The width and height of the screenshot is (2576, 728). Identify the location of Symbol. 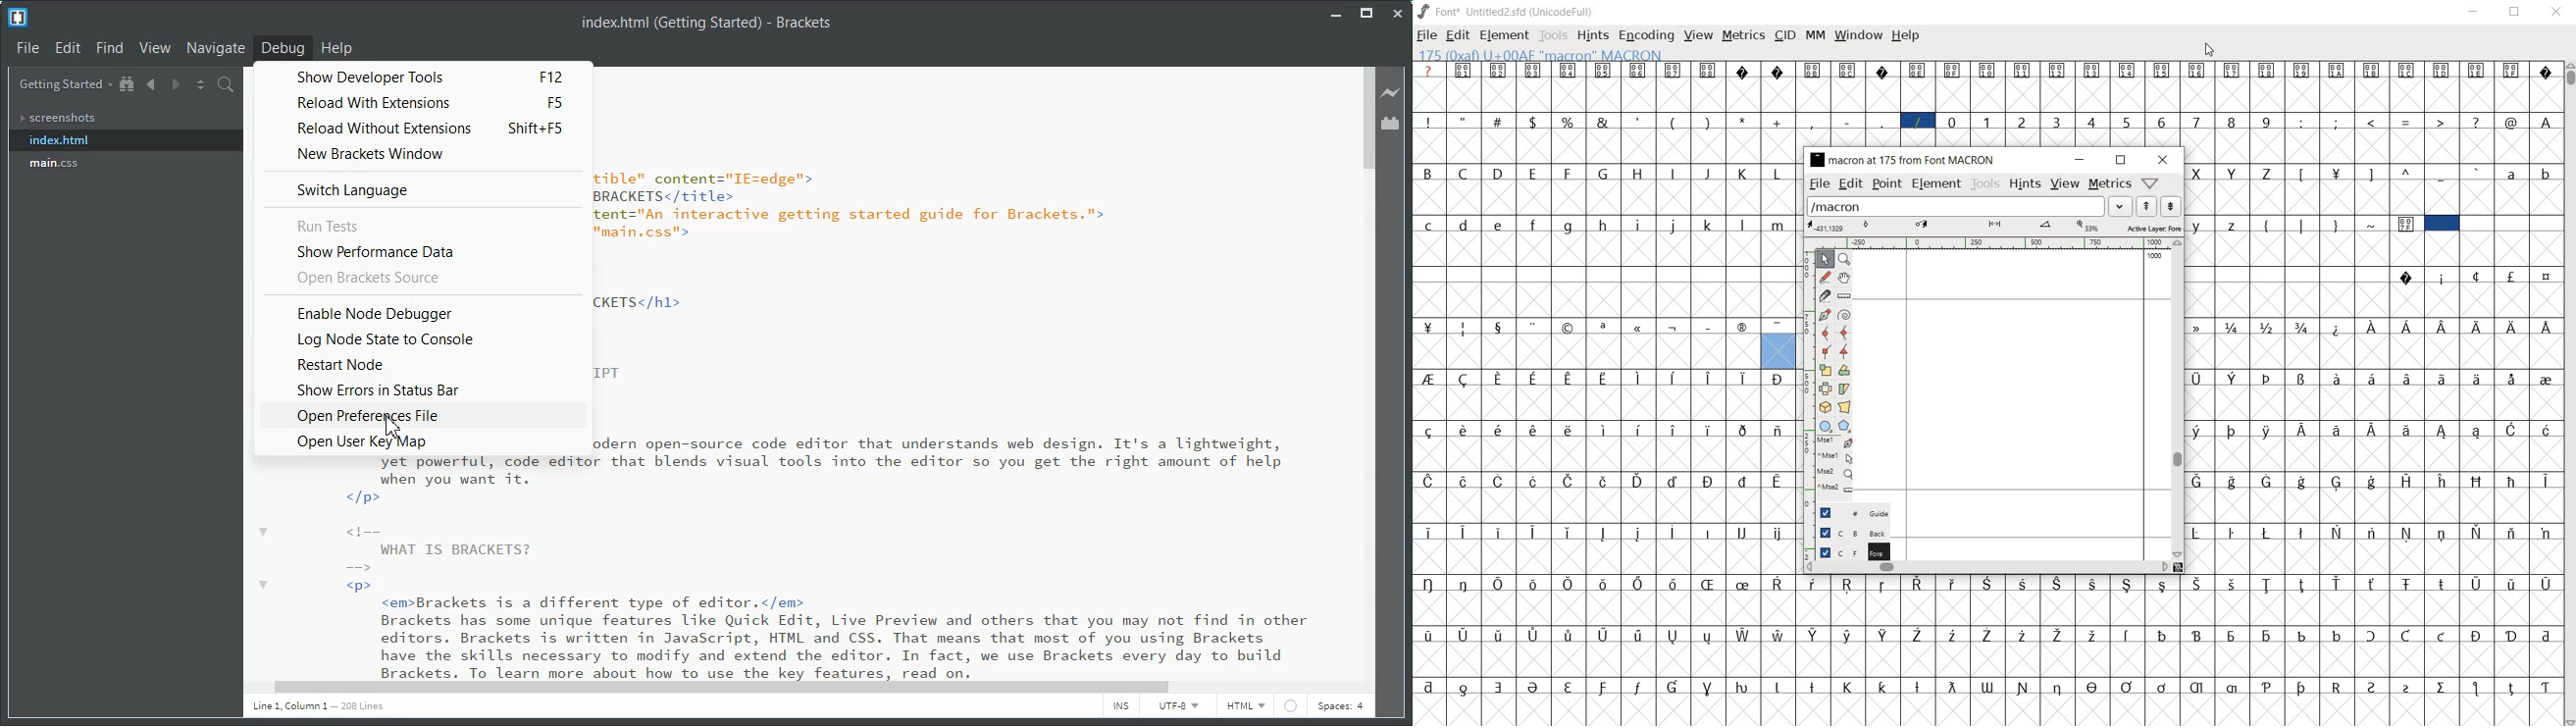
(1885, 687).